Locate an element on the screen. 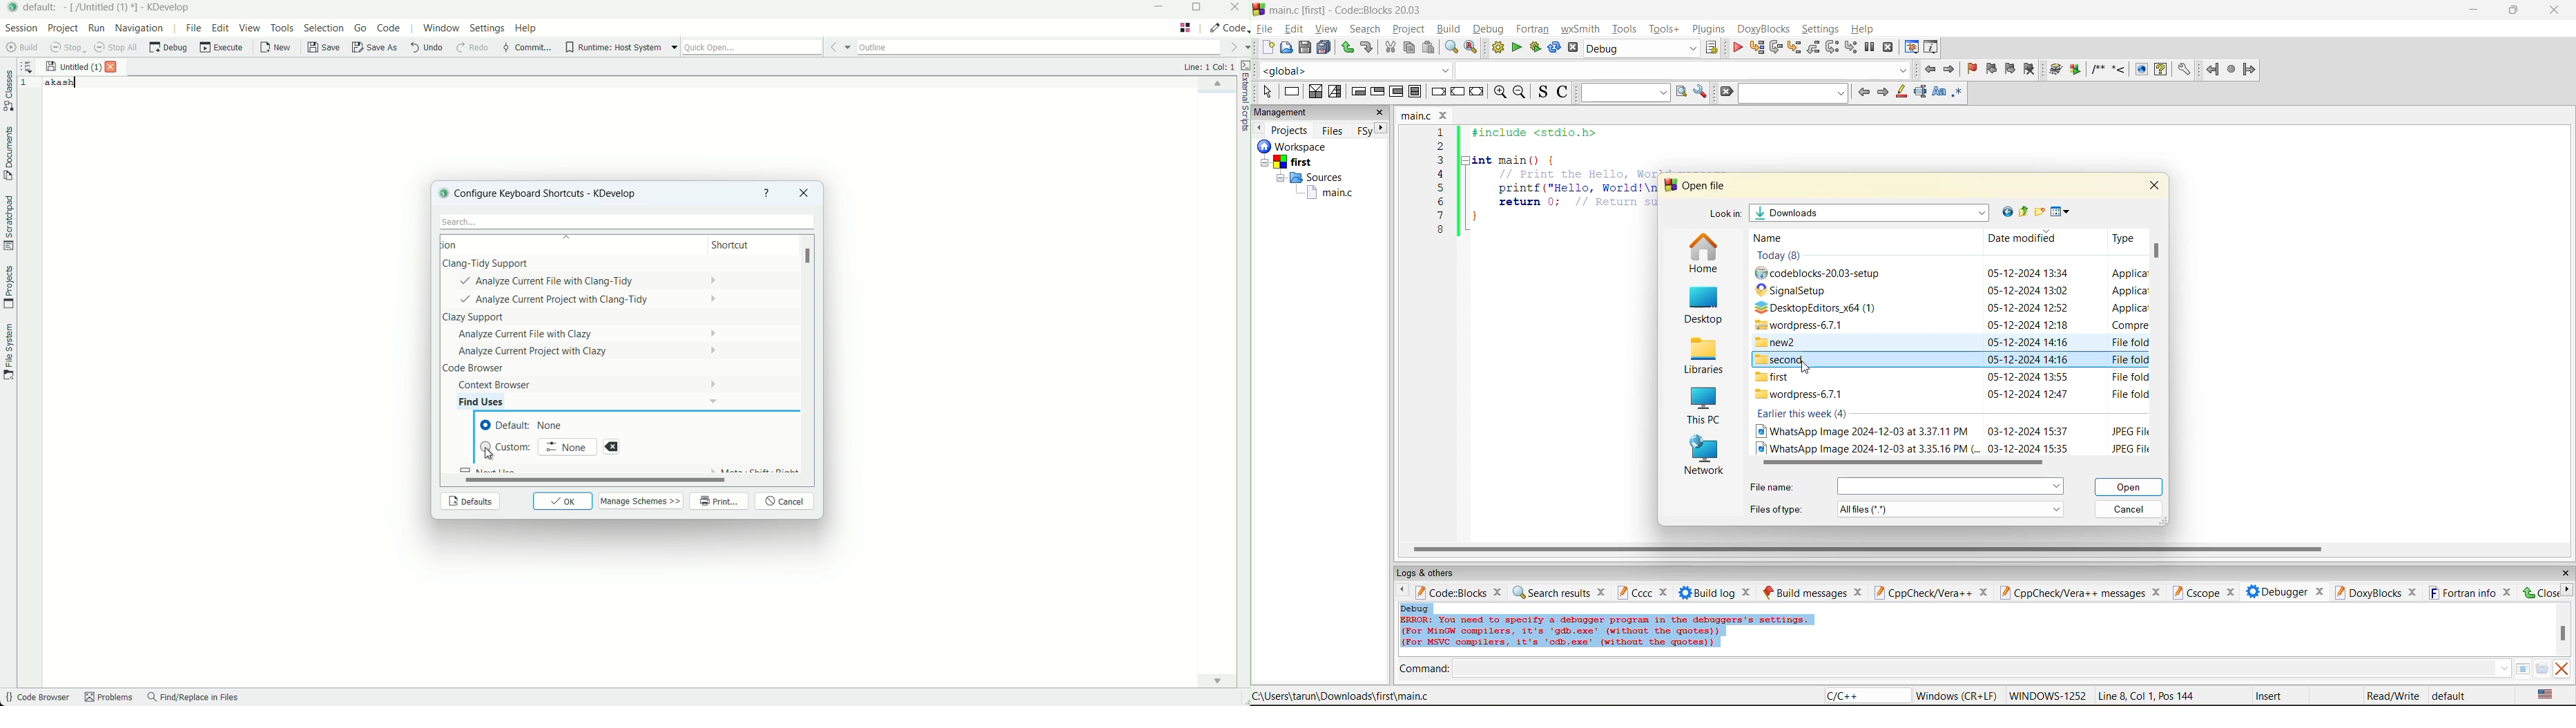 This screenshot has height=728, width=2576. menu is located at coordinates (1950, 486).